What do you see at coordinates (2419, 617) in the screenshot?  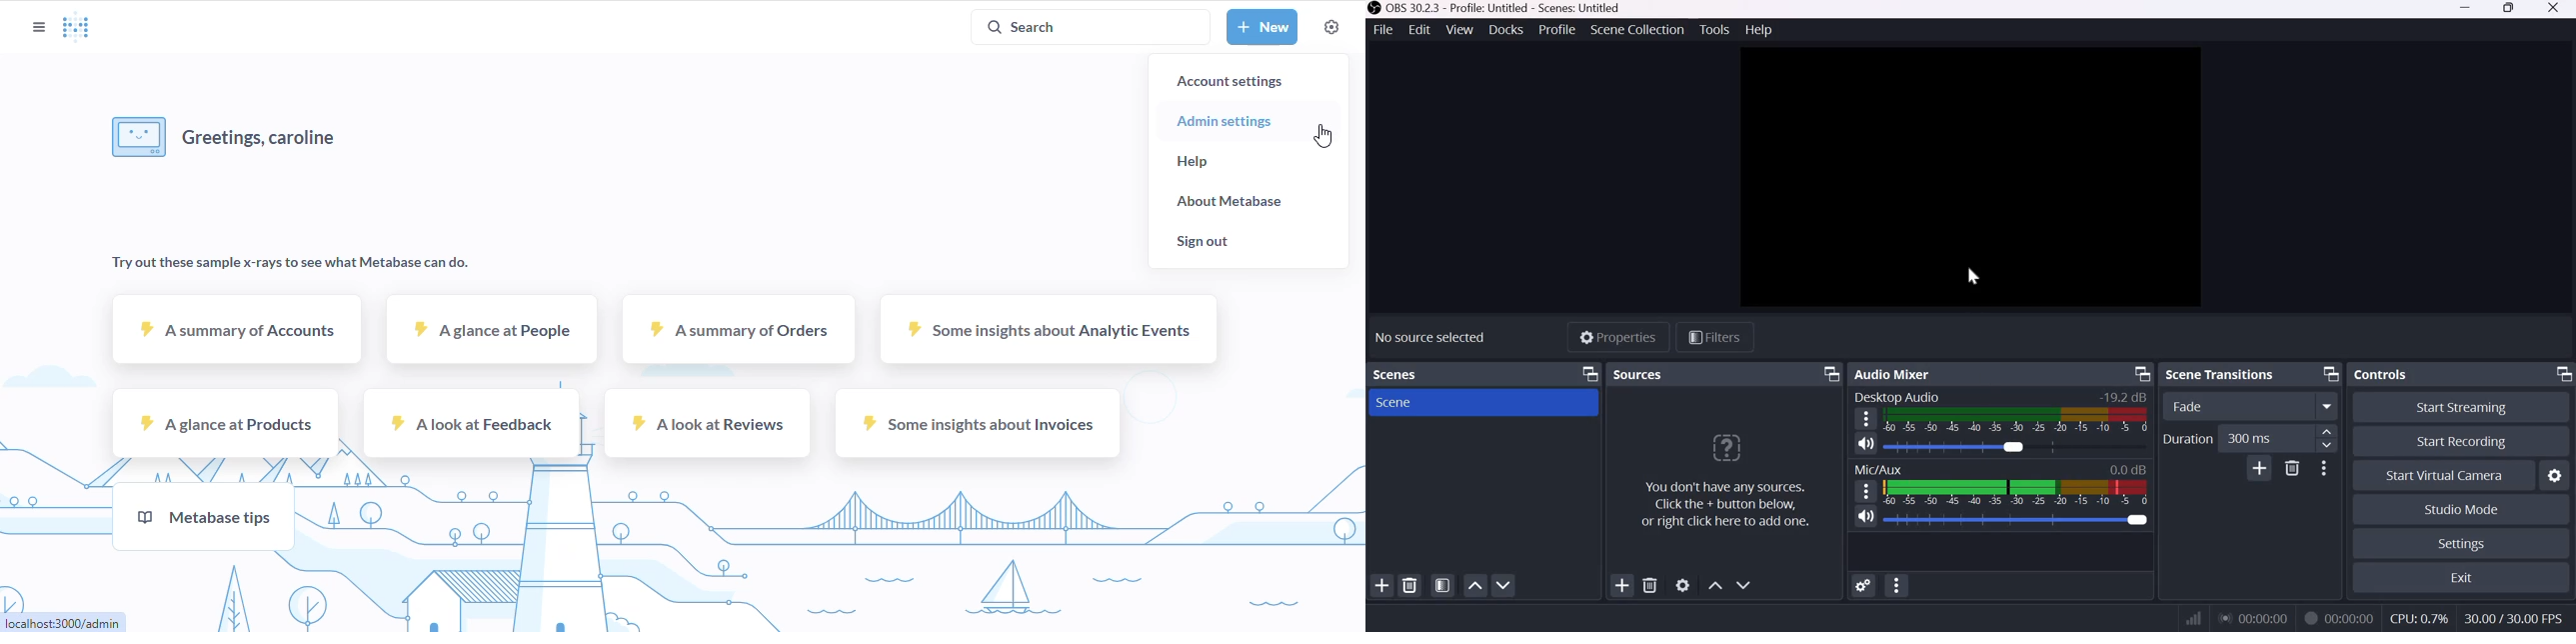 I see `CPU: 0.7%` at bounding box center [2419, 617].